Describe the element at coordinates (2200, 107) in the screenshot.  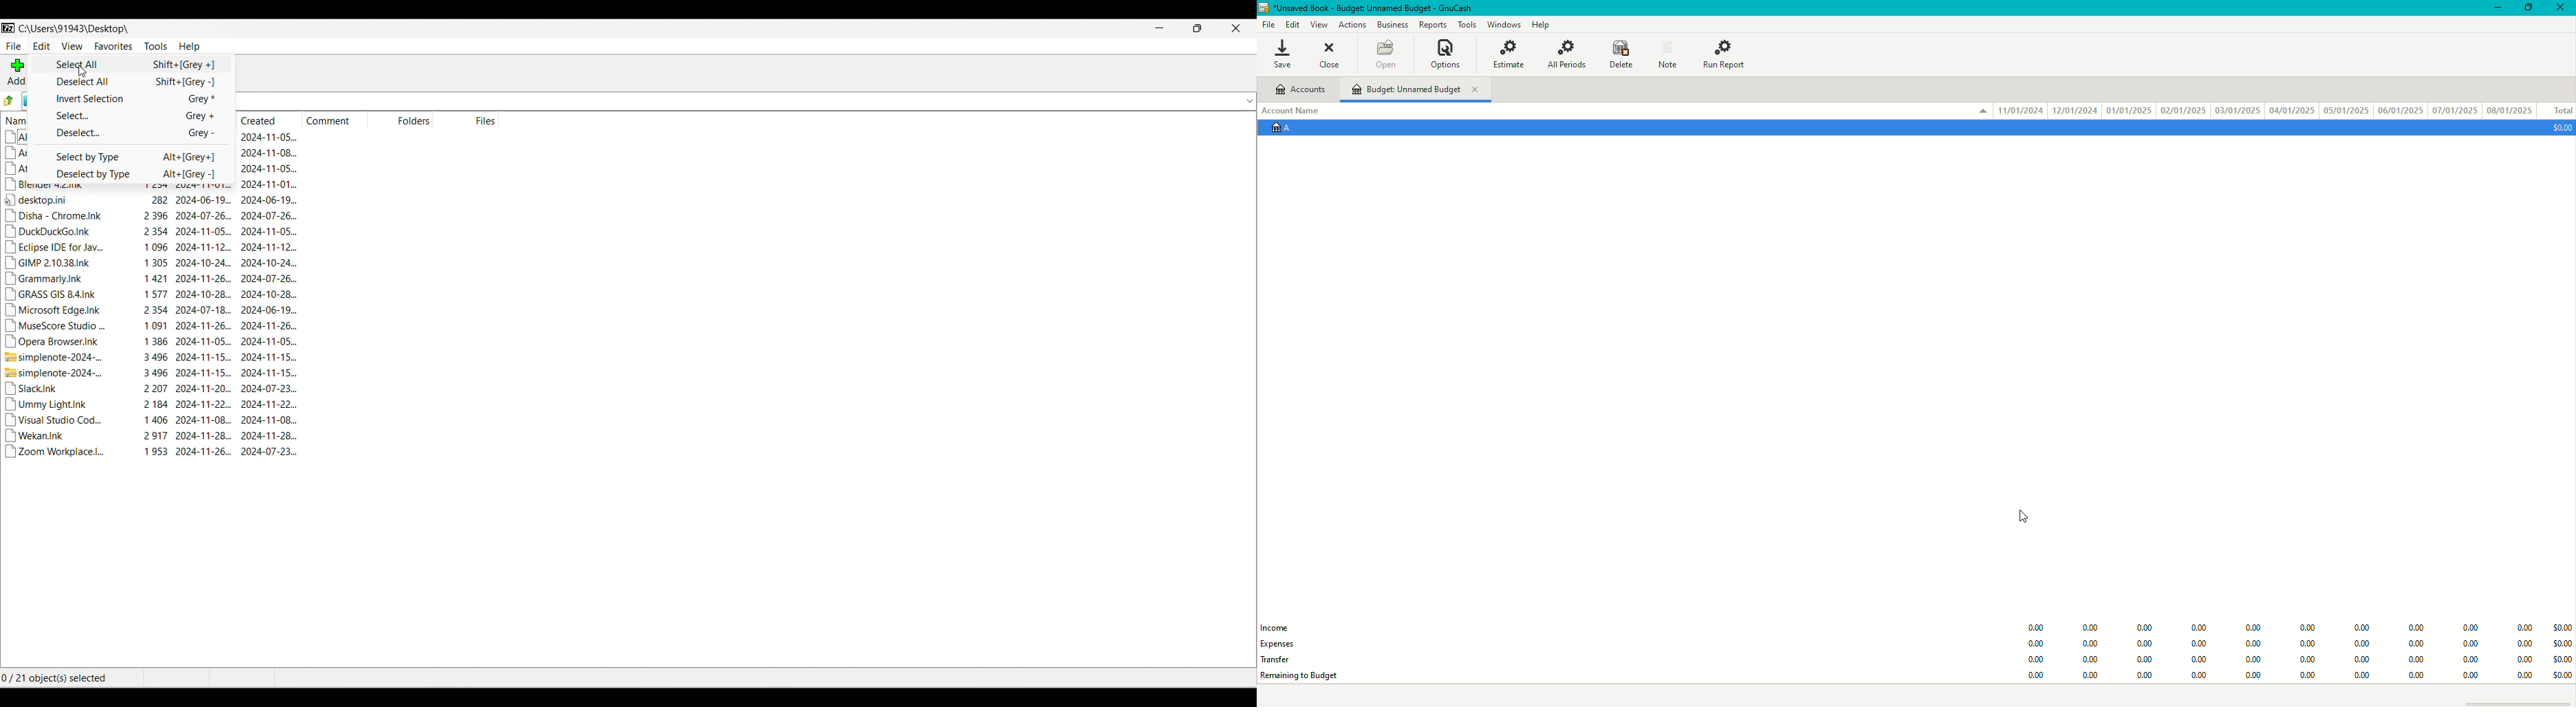
I see `Account Data` at that location.